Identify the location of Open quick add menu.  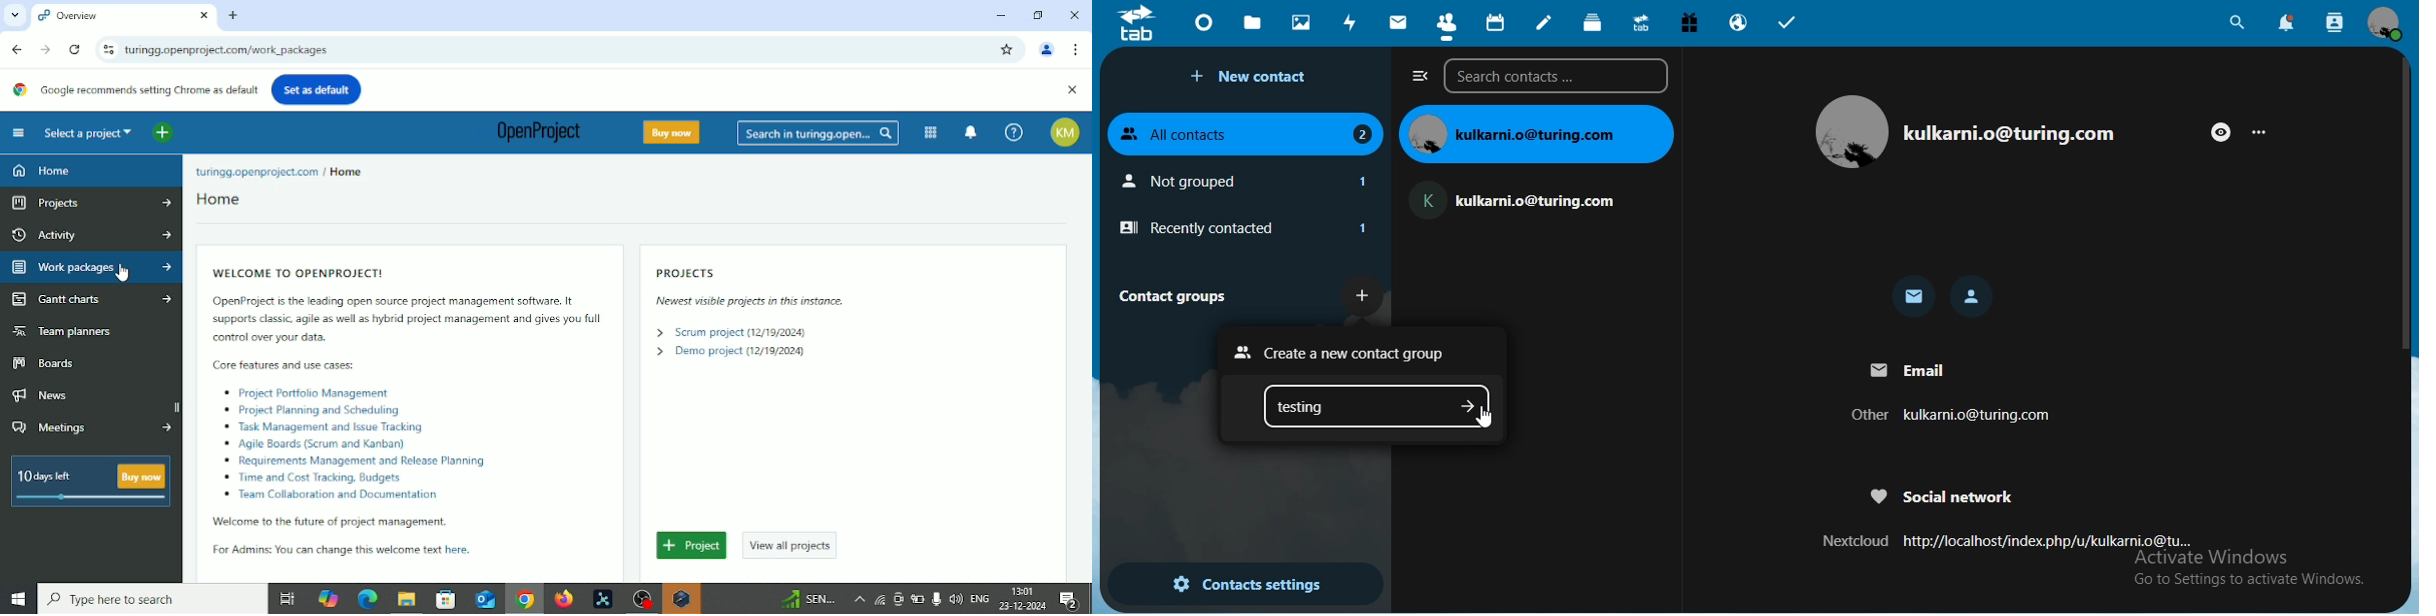
(163, 133).